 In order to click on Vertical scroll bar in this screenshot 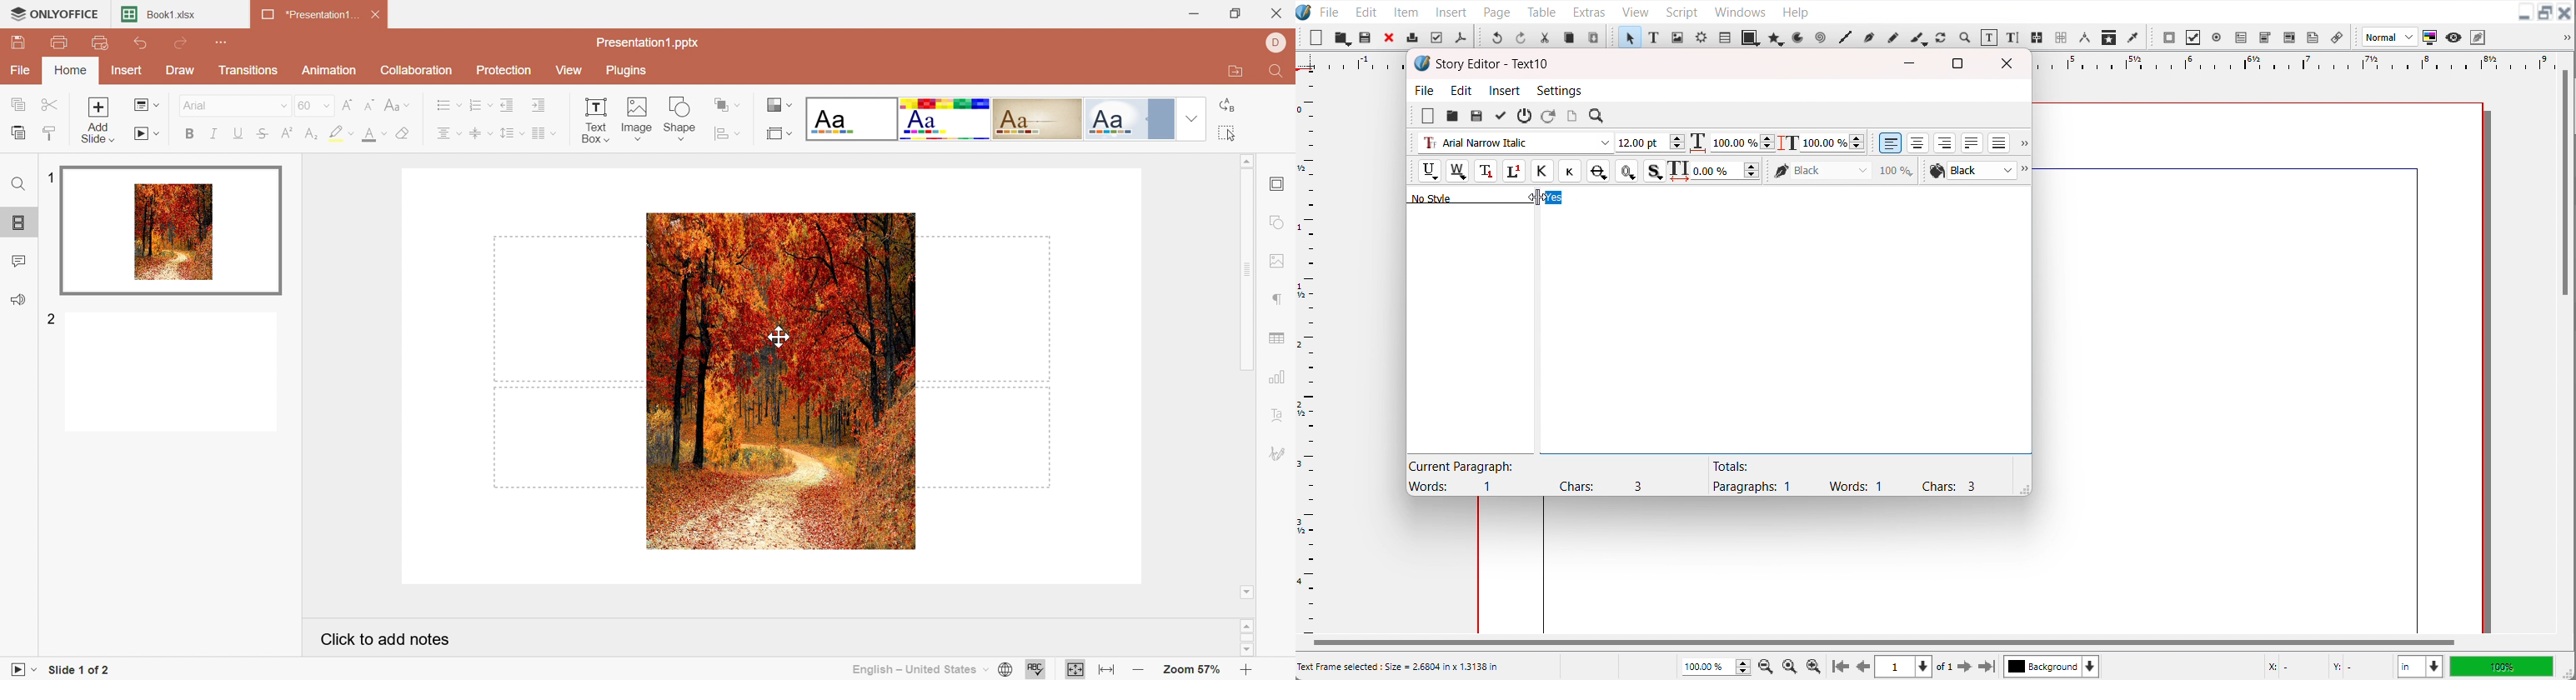, I will do `click(2565, 184)`.